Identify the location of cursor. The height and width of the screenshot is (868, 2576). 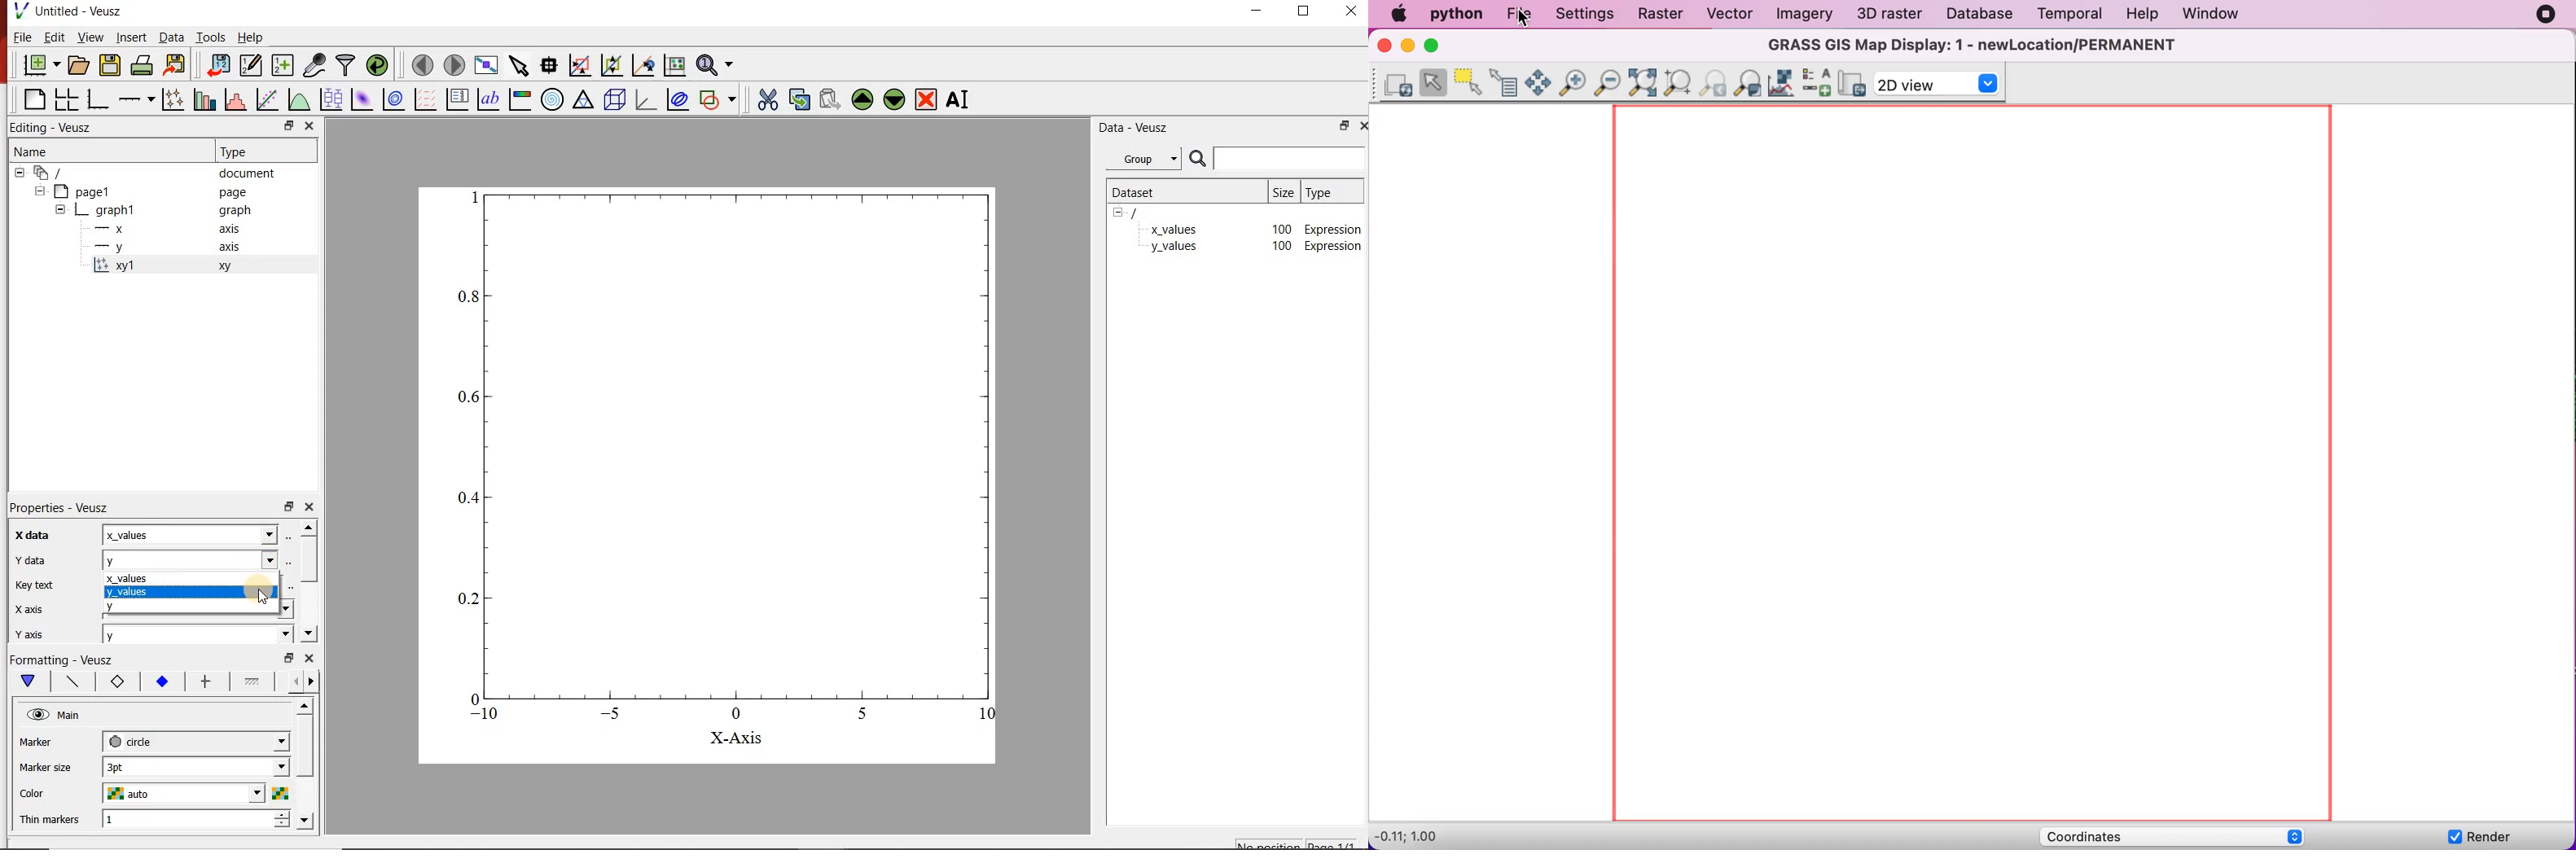
(265, 598).